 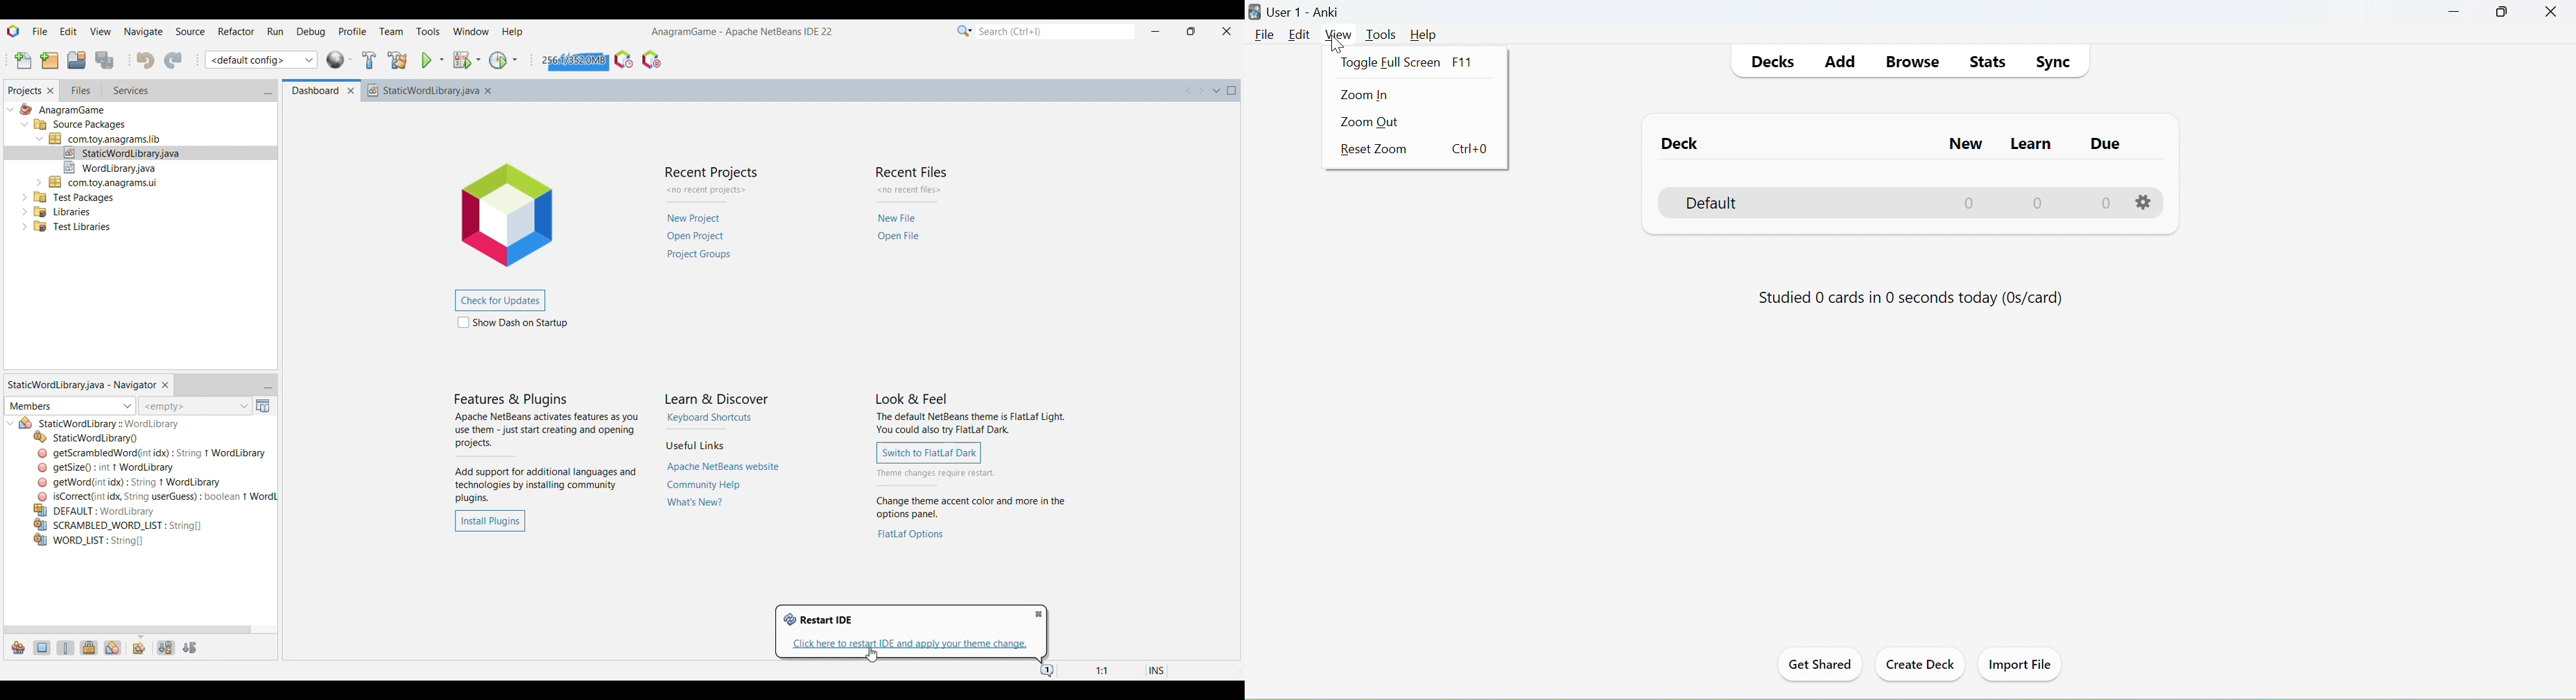 I want to click on deck, so click(x=1679, y=144).